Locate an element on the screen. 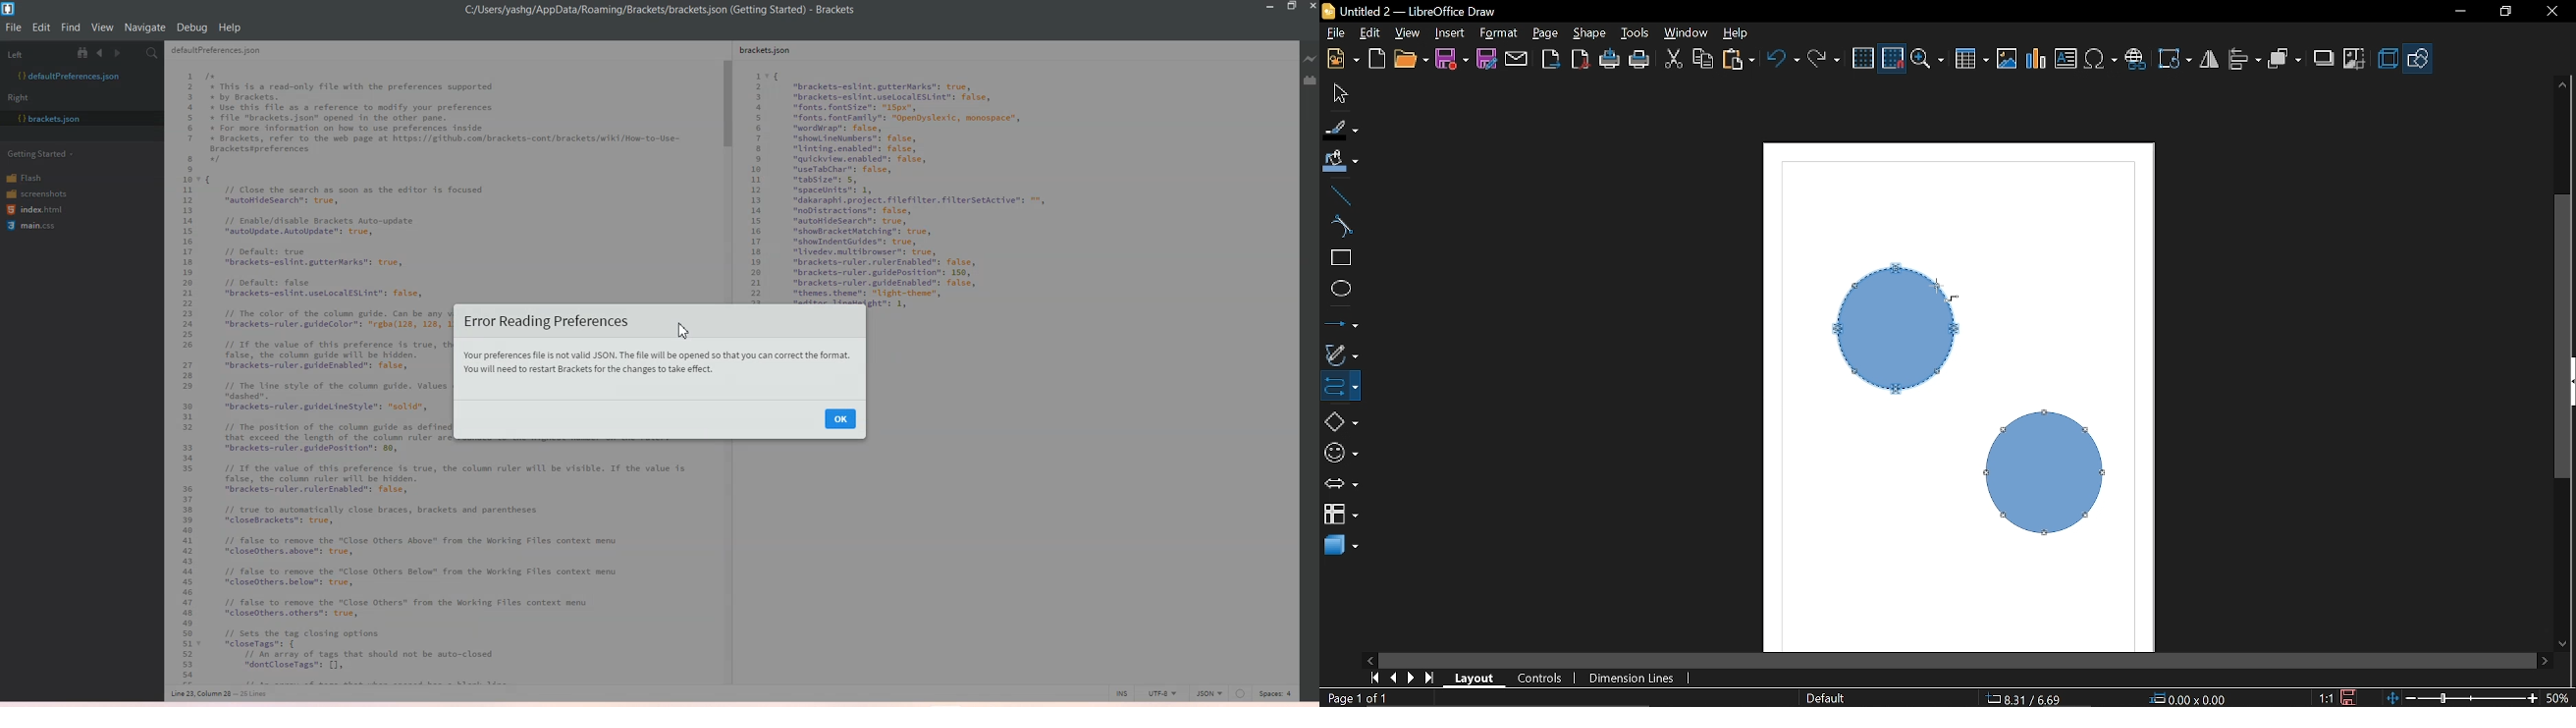  Open template is located at coordinates (1376, 59).